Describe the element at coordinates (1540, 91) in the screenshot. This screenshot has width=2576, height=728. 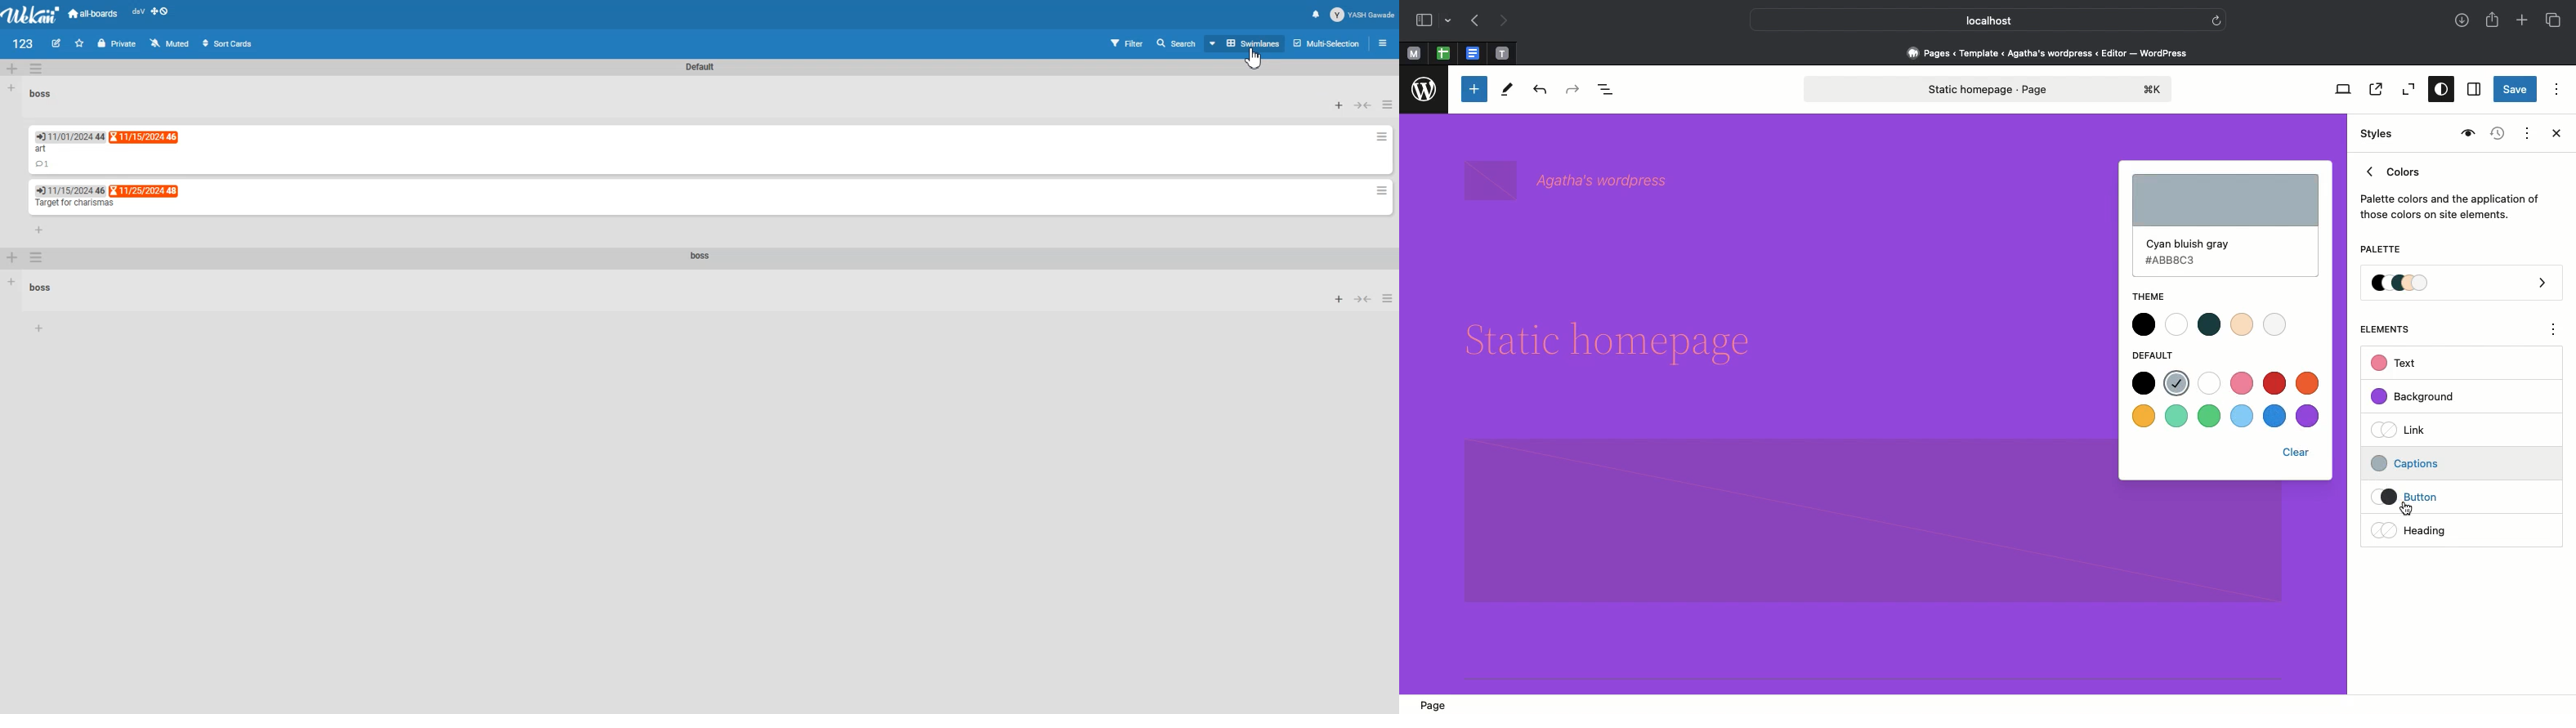
I see `Undo` at that location.